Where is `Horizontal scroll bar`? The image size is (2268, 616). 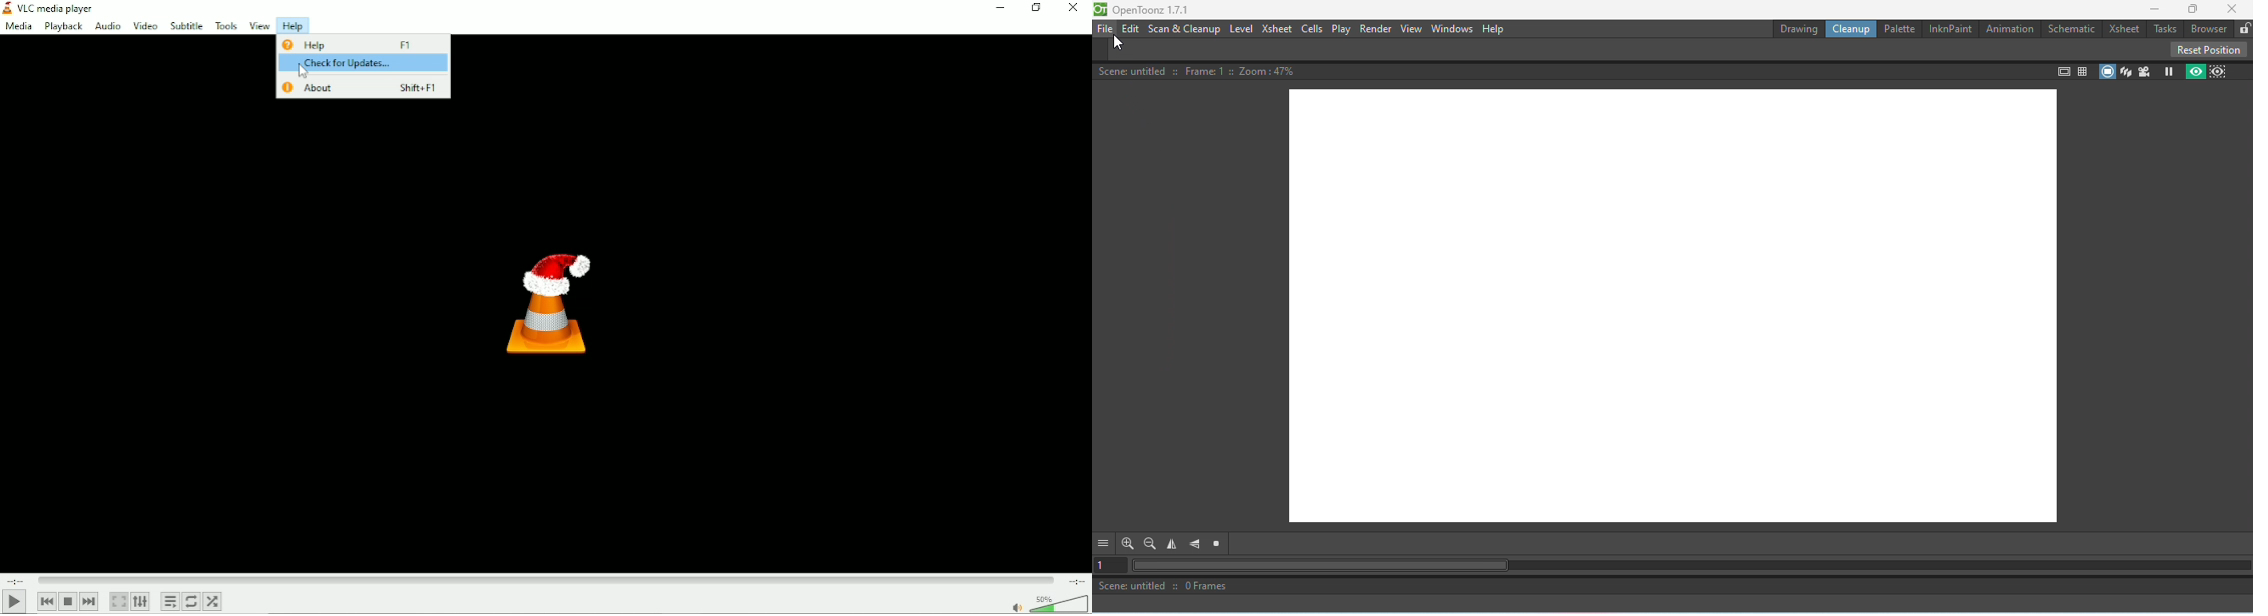
Horizontal scroll bar is located at coordinates (1692, 566).